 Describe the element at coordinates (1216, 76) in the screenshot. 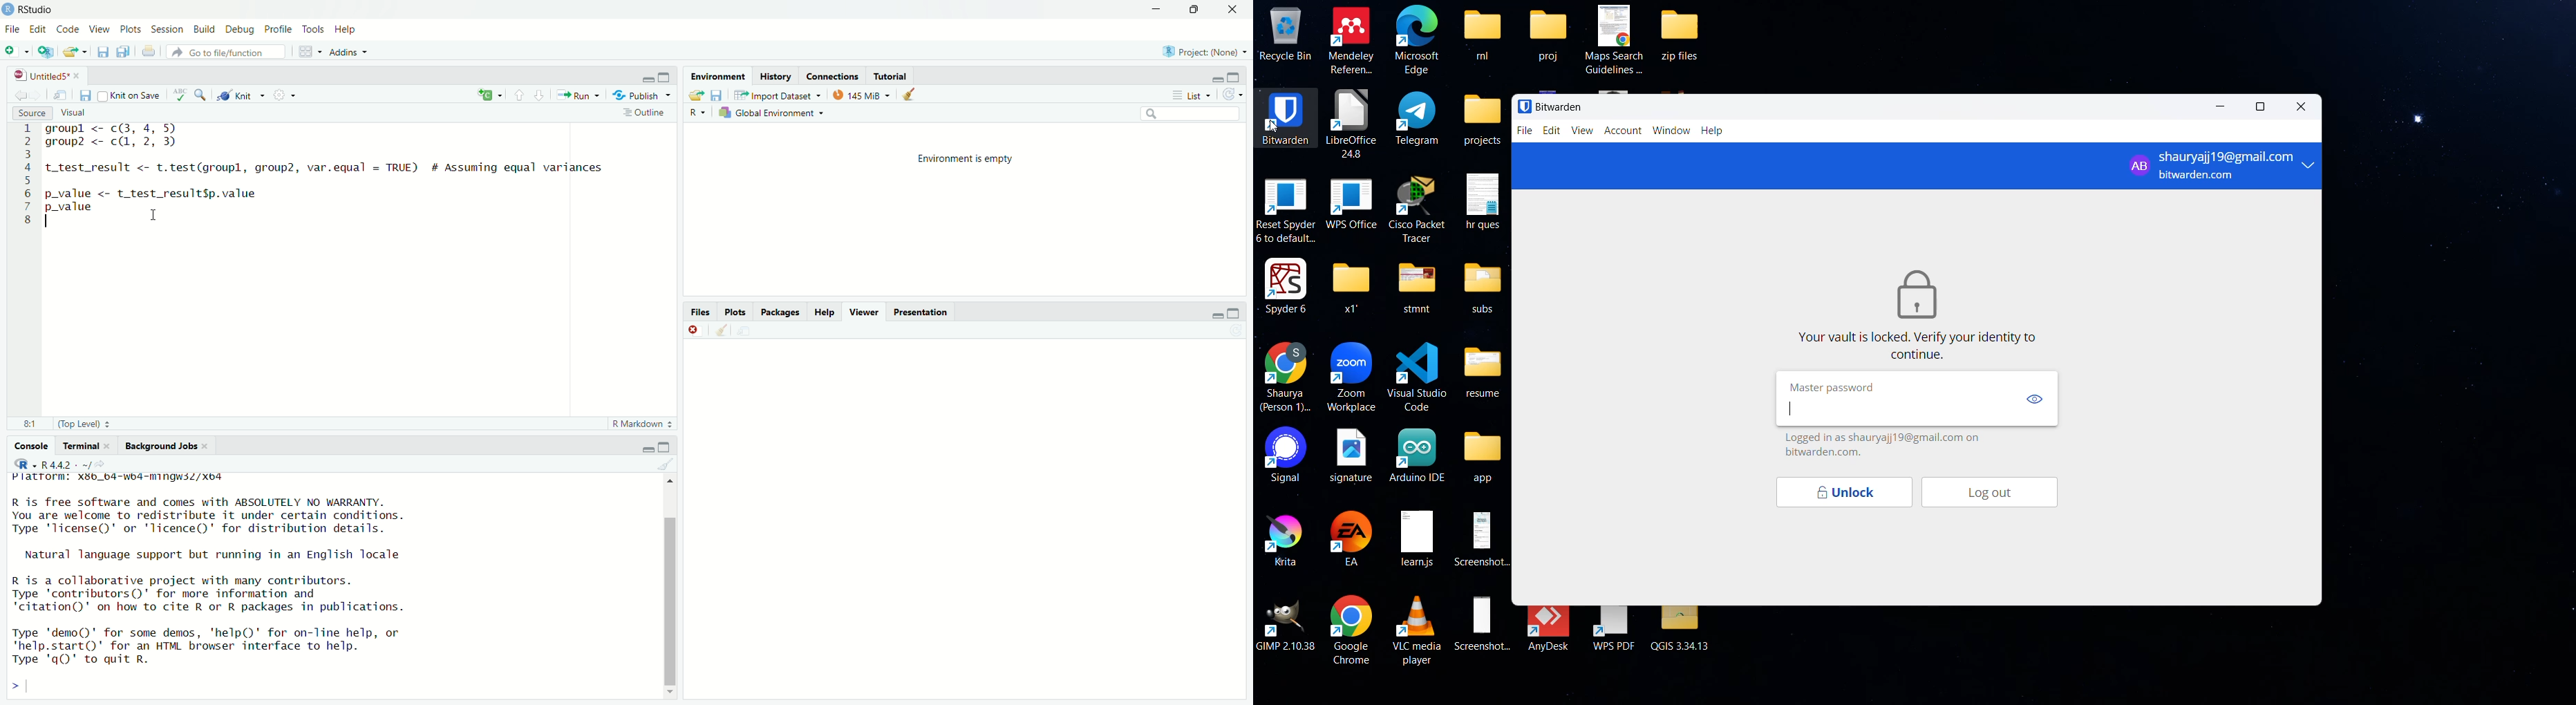

I see `minimise` at that location.